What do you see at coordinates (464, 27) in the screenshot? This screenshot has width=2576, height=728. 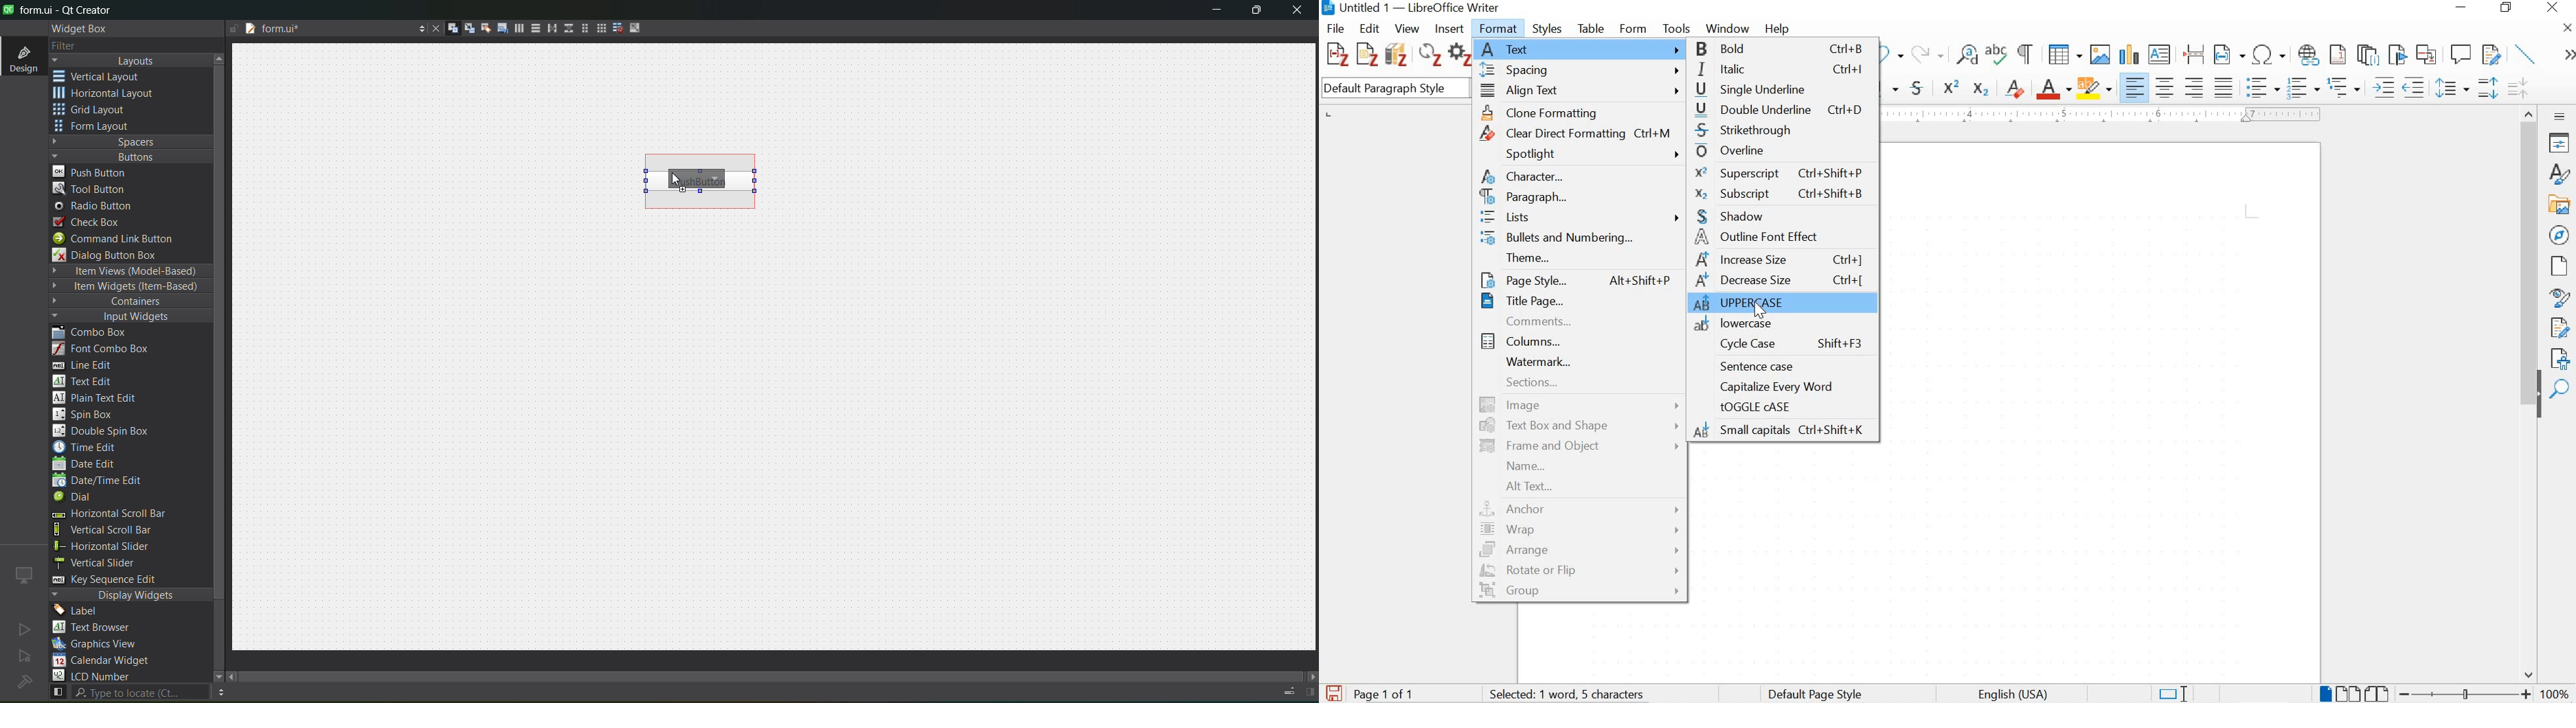 I see `edit signals` at bounding box center [464, 27].